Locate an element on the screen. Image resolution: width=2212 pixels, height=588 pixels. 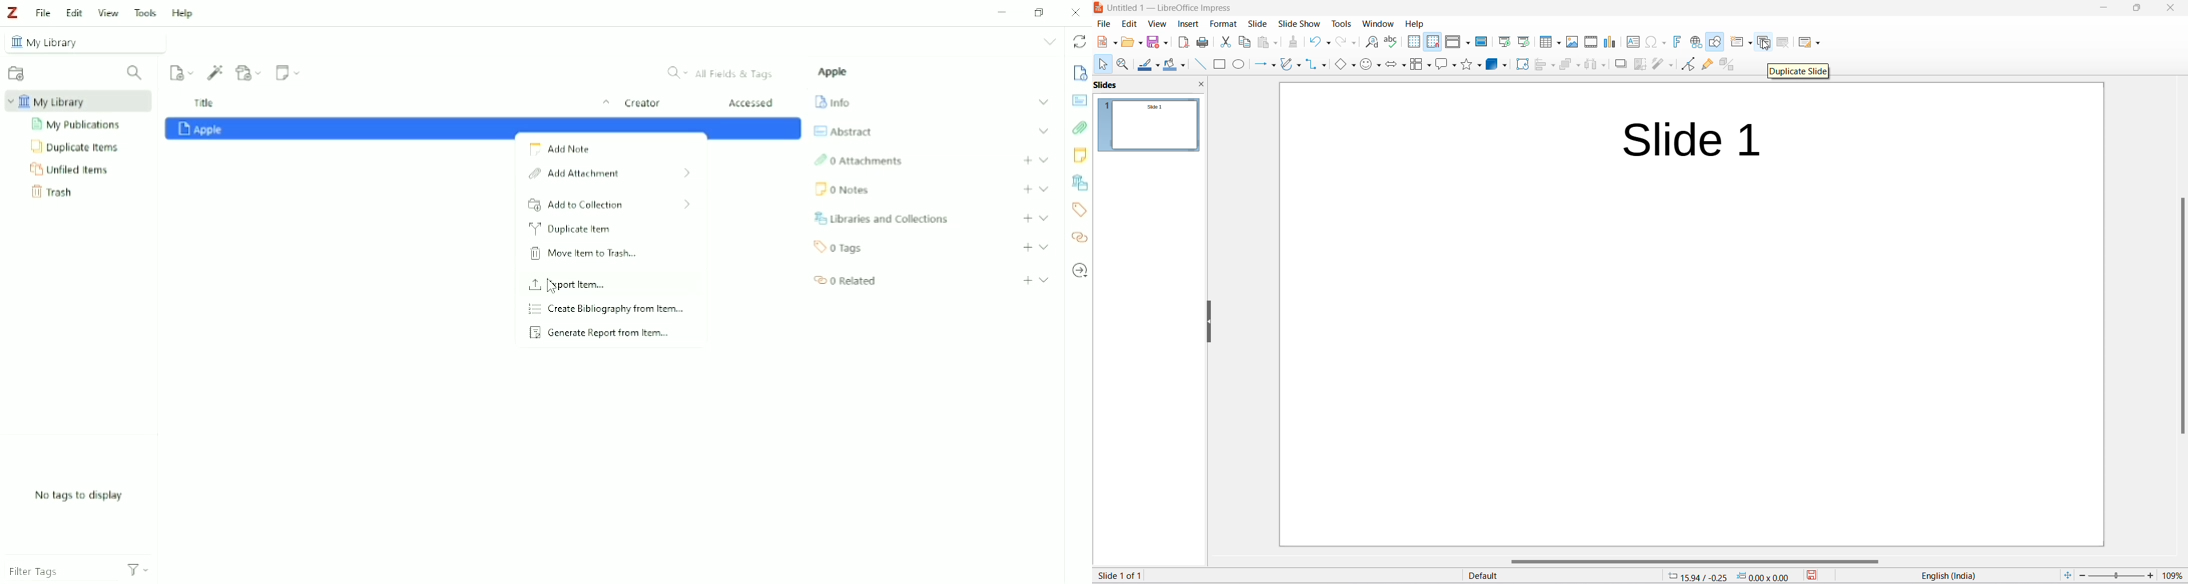
Related is located at coordinates (845, 281).